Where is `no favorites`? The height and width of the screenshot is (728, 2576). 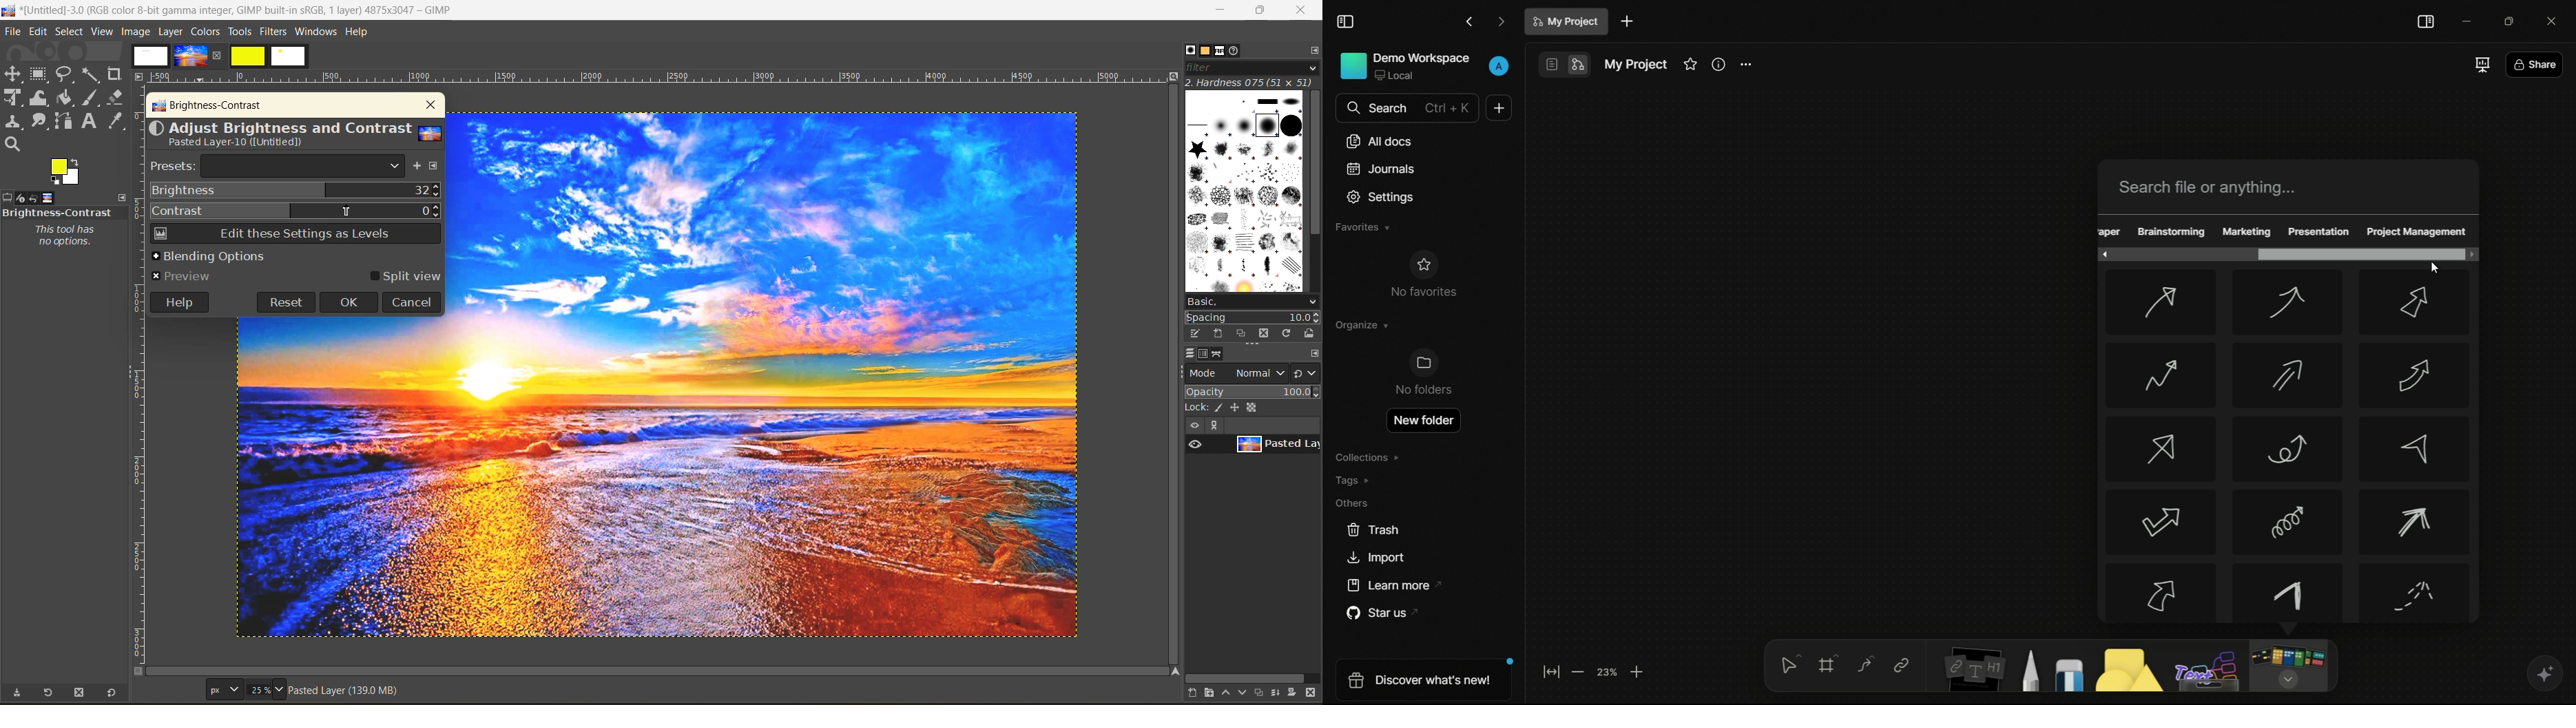
no favorites is located at coordinates (1422, 274).